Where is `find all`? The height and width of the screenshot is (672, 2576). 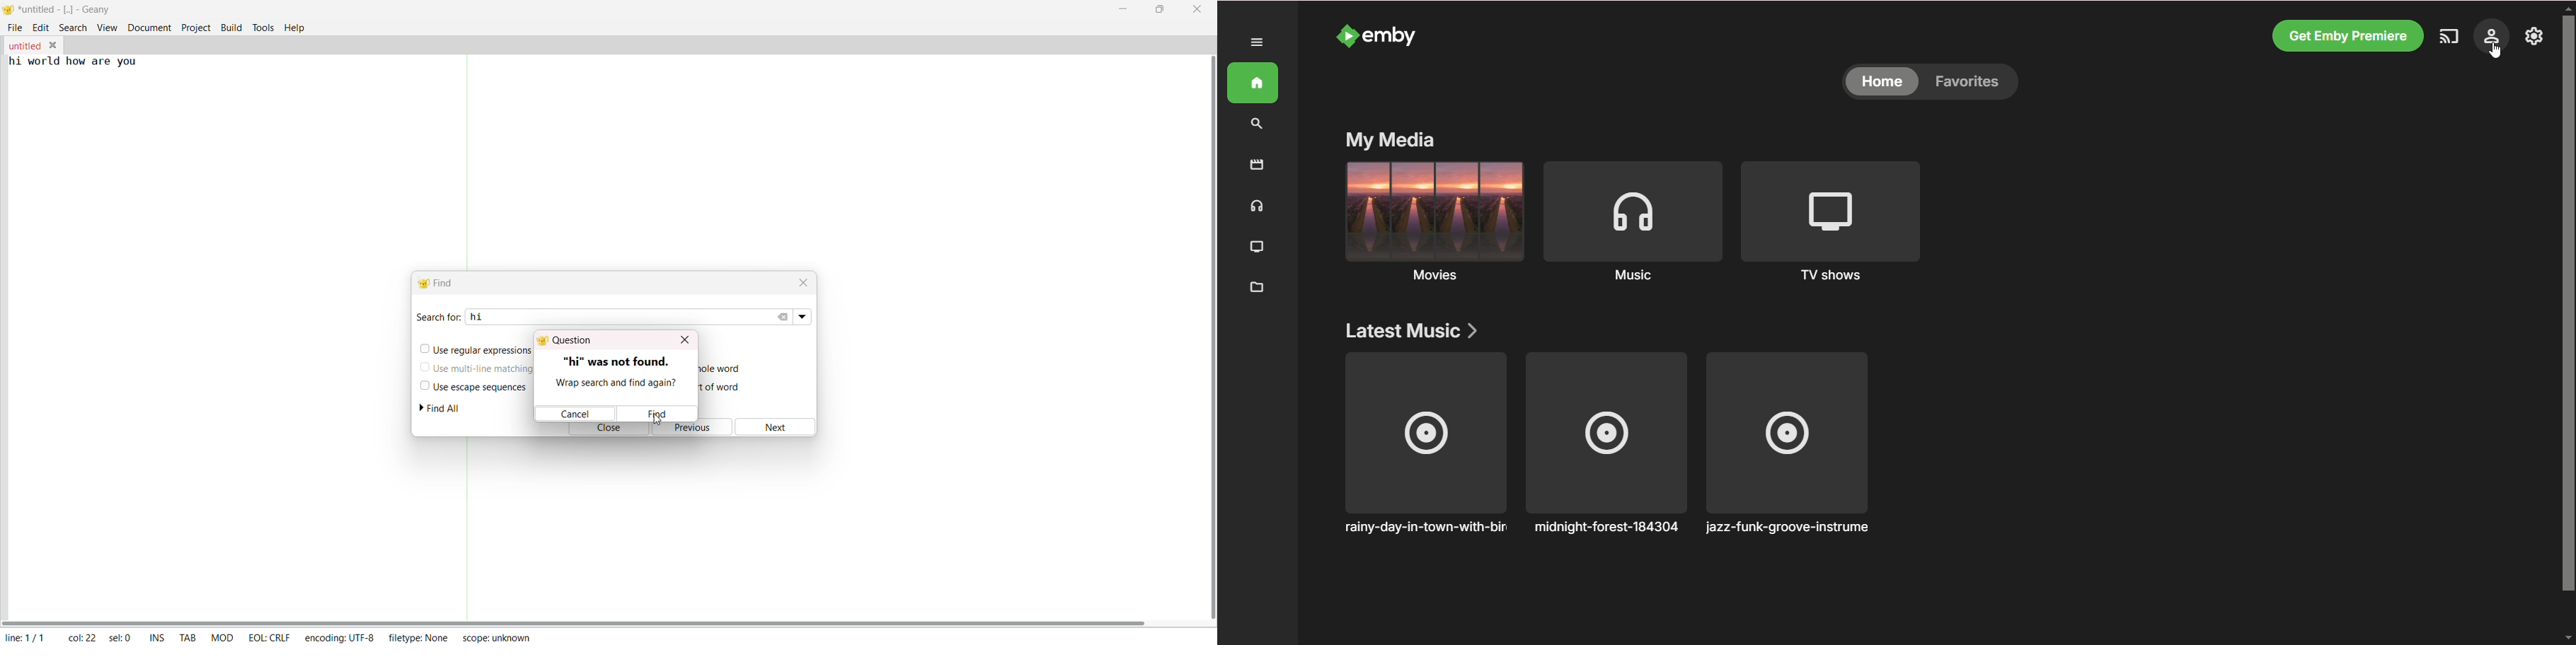 find all is located at coordinates (436, 408).